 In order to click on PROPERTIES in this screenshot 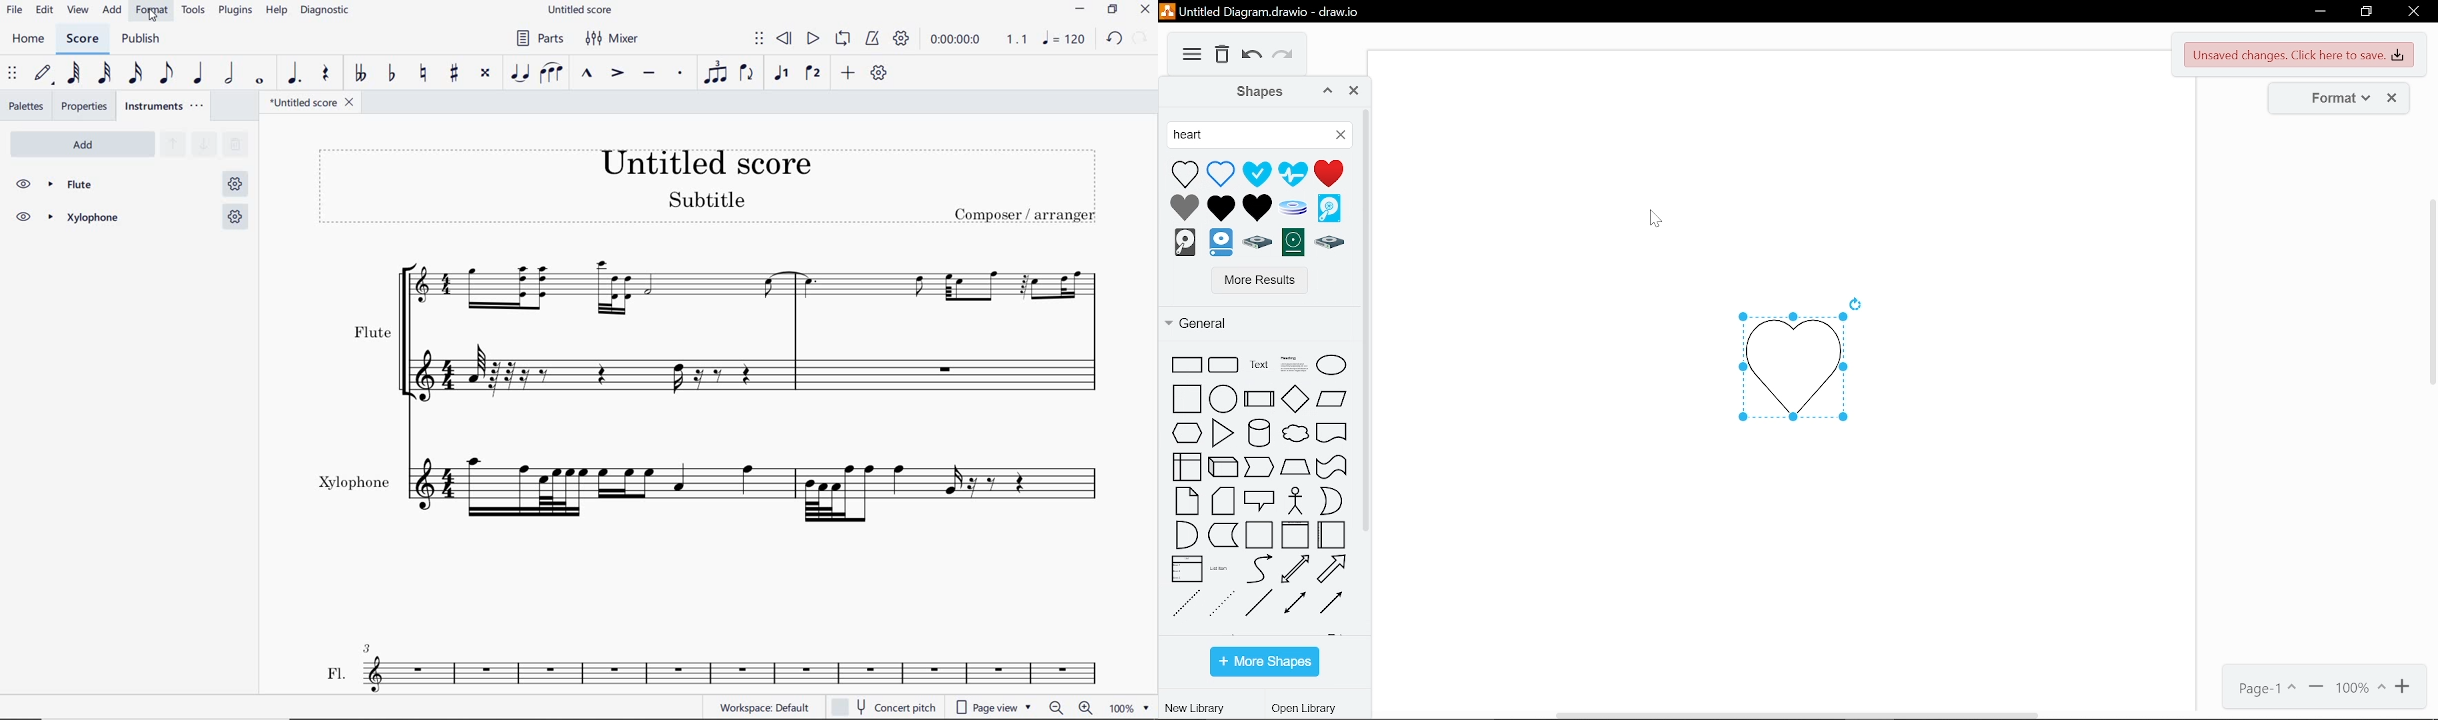, I will do `click(86, 106)`.